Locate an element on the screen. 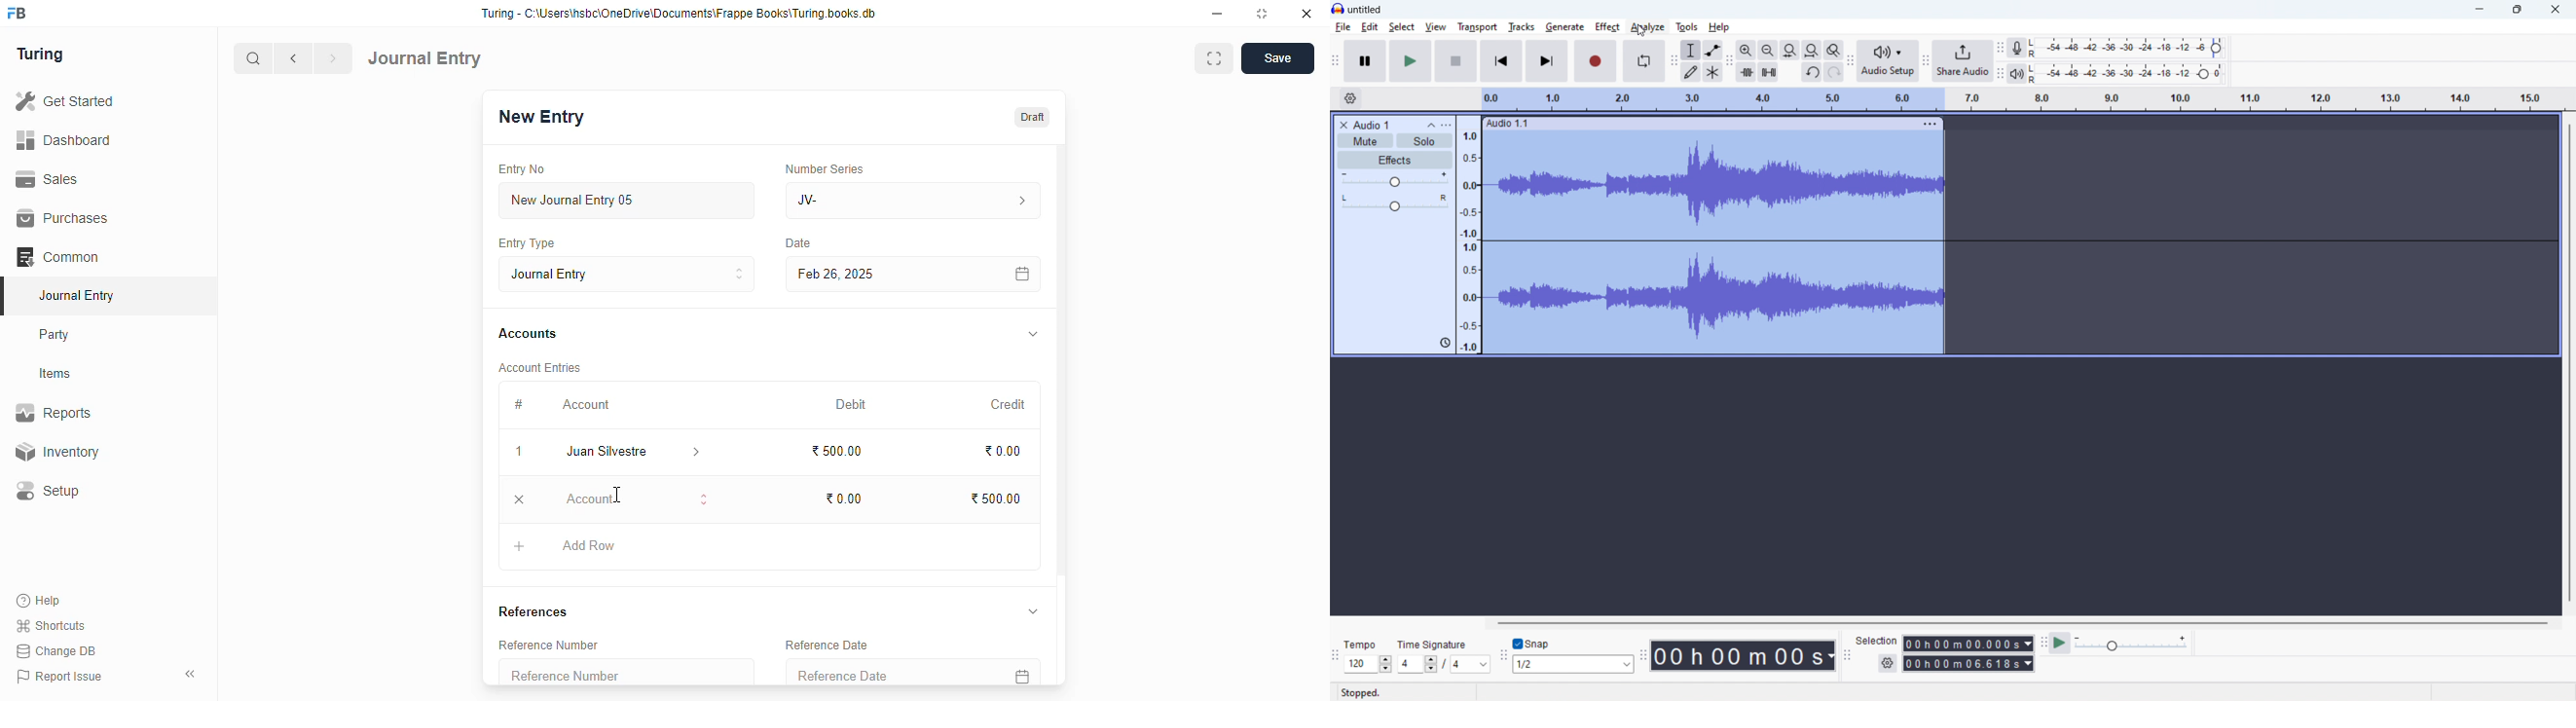 The image size is (2576, 728). Feb 26, 2025 is located at coordinates (871, 274).